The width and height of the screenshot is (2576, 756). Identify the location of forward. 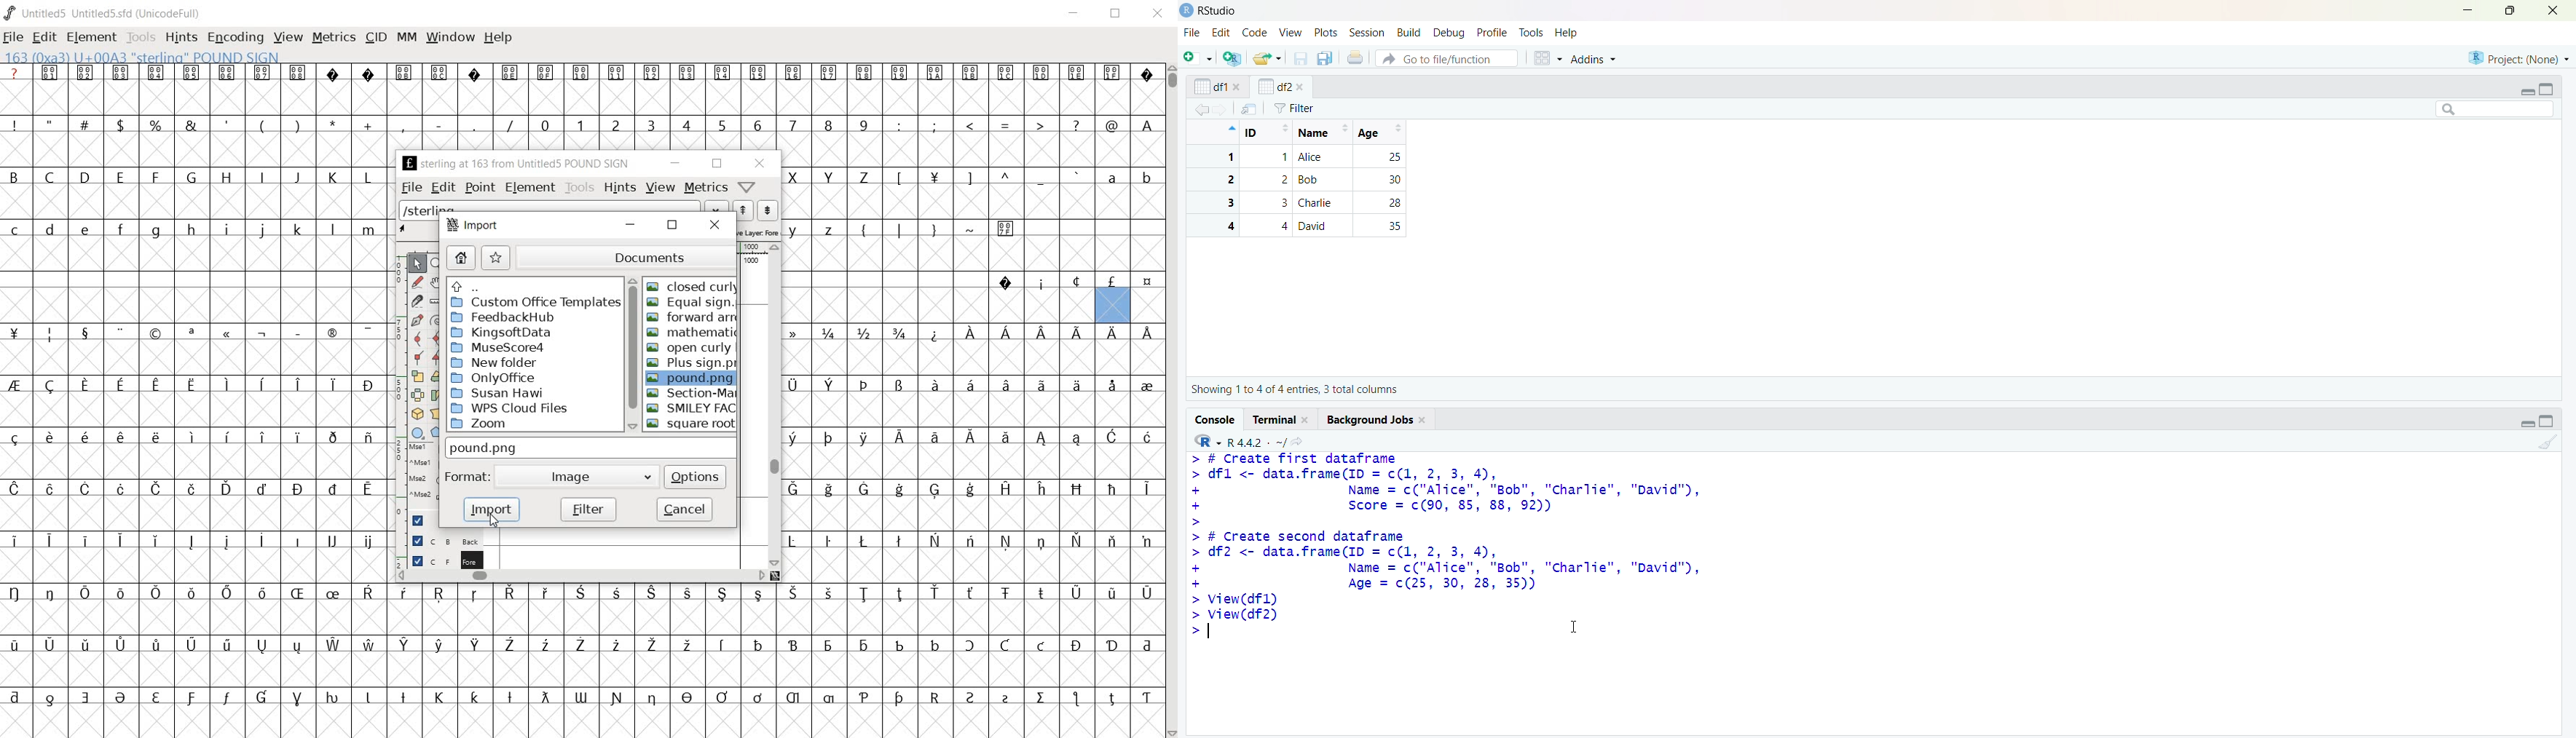
(1221, 110).